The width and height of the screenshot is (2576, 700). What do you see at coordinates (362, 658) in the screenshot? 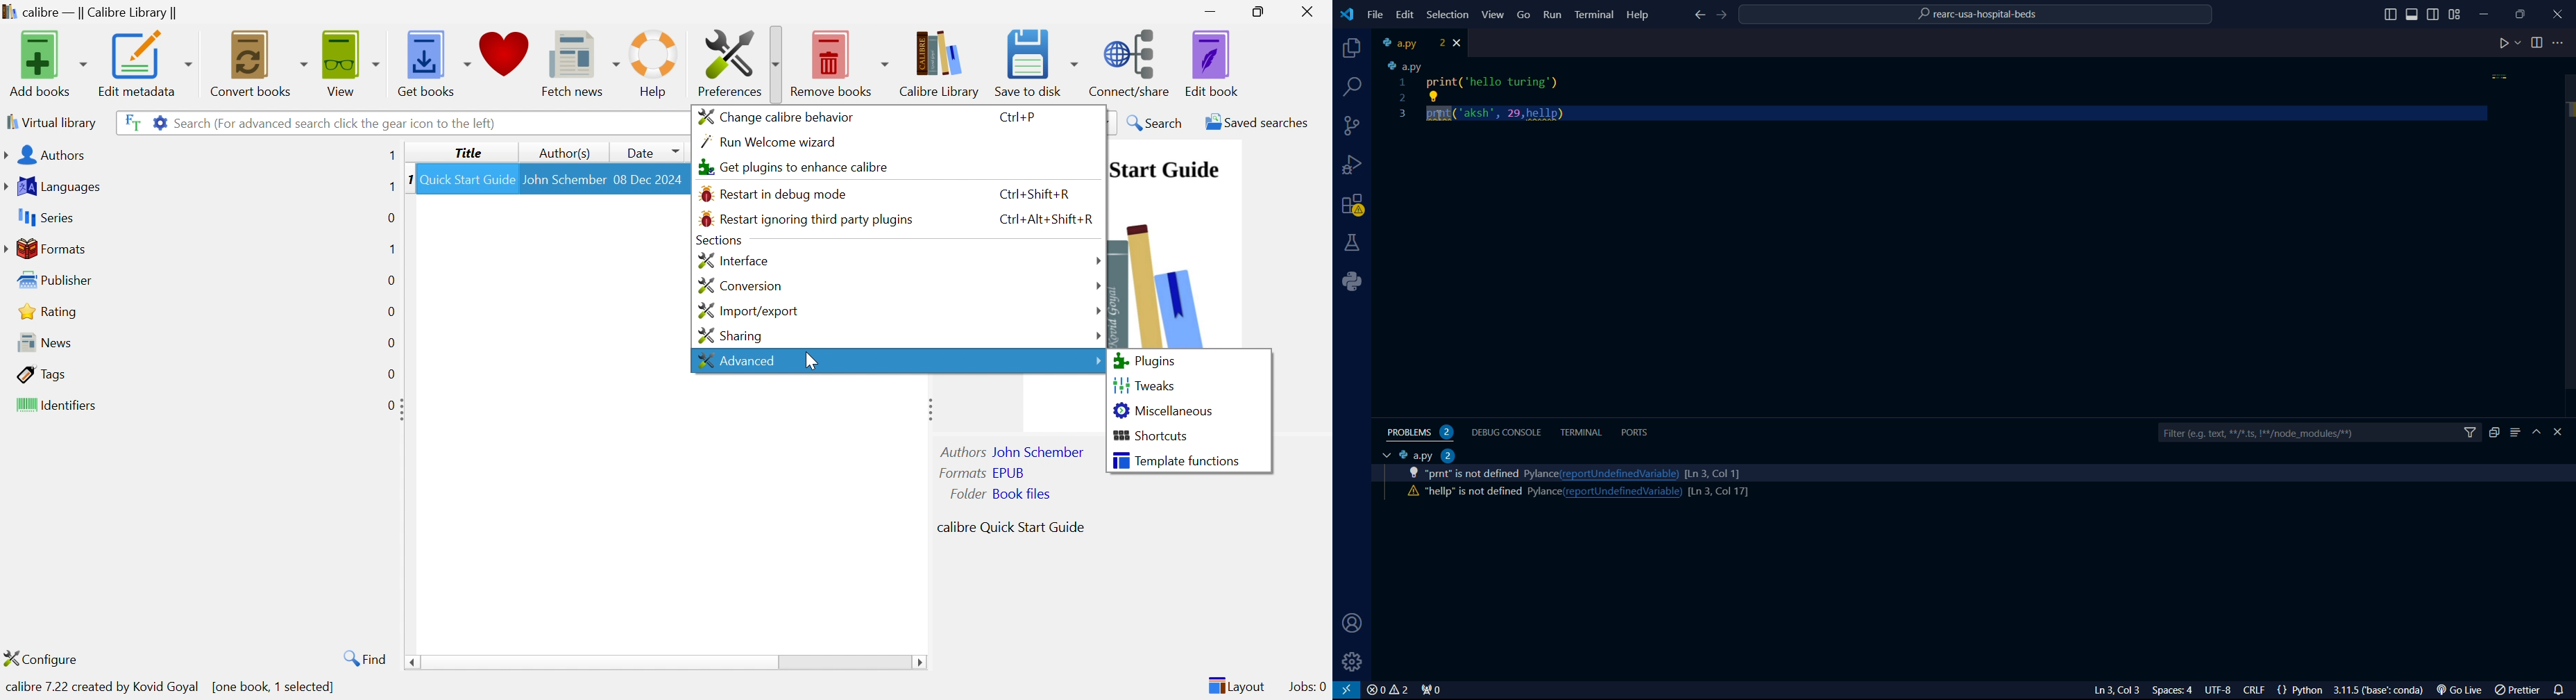
I see `Find` at bounding box center [362, 658].